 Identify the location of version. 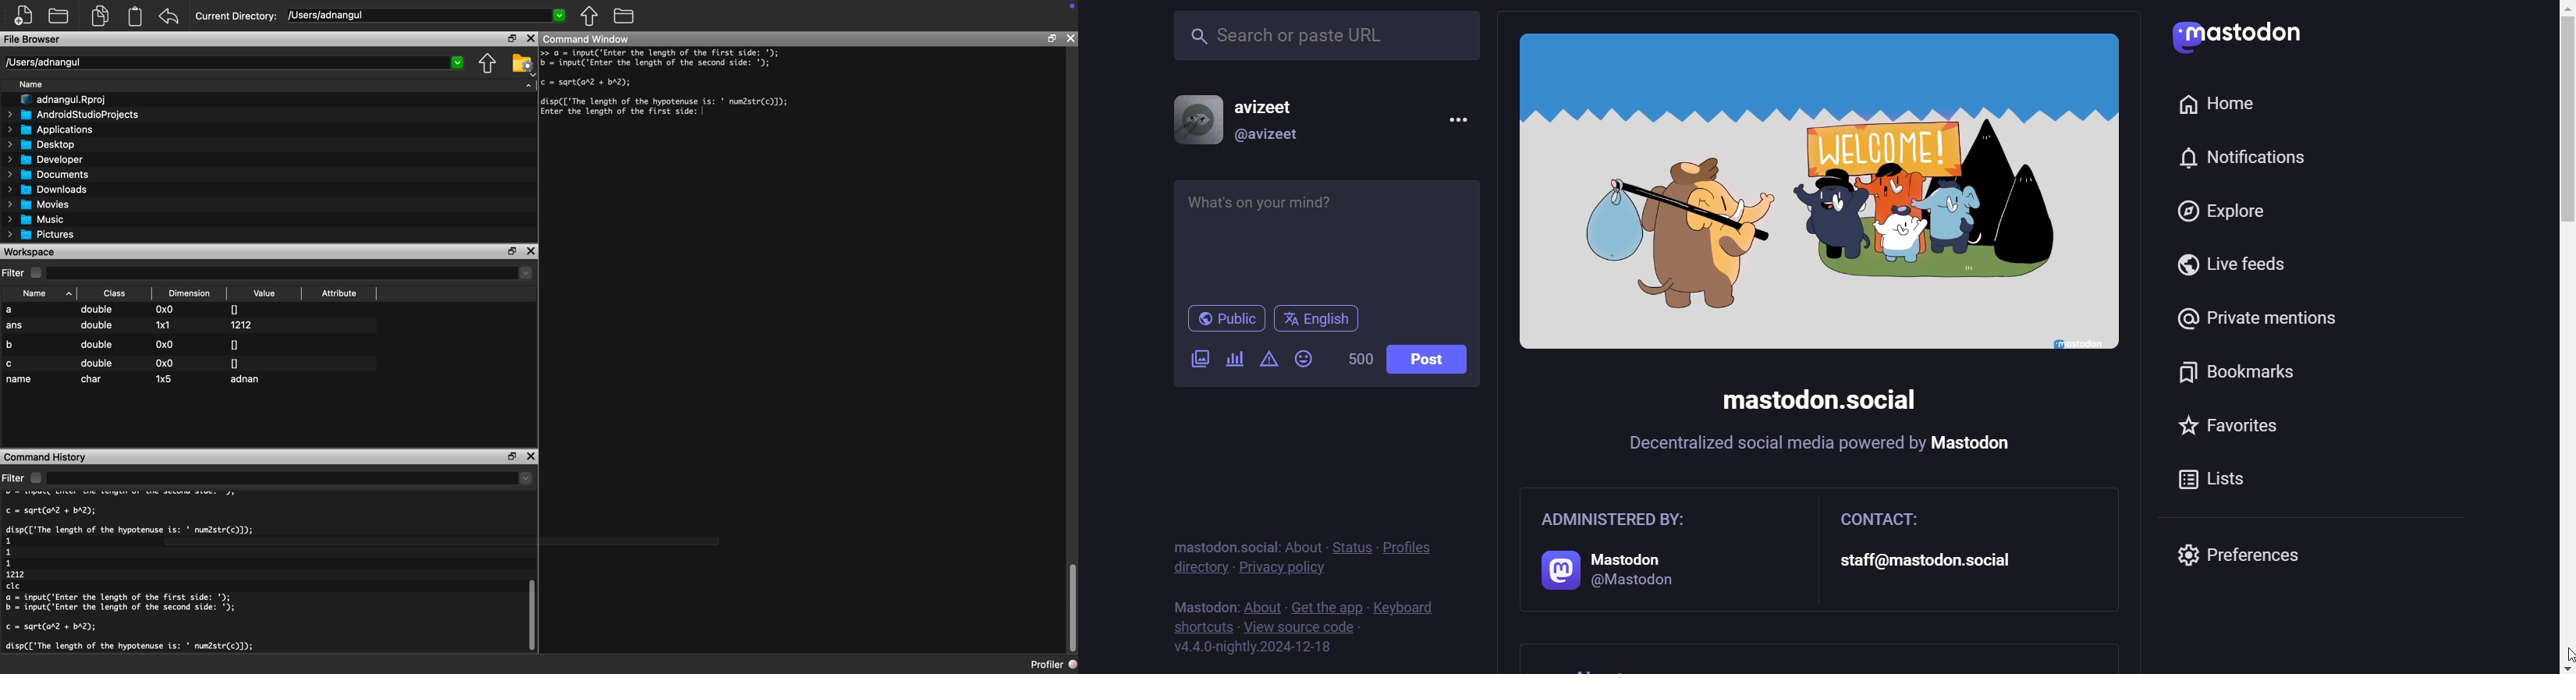
(1254, 648).